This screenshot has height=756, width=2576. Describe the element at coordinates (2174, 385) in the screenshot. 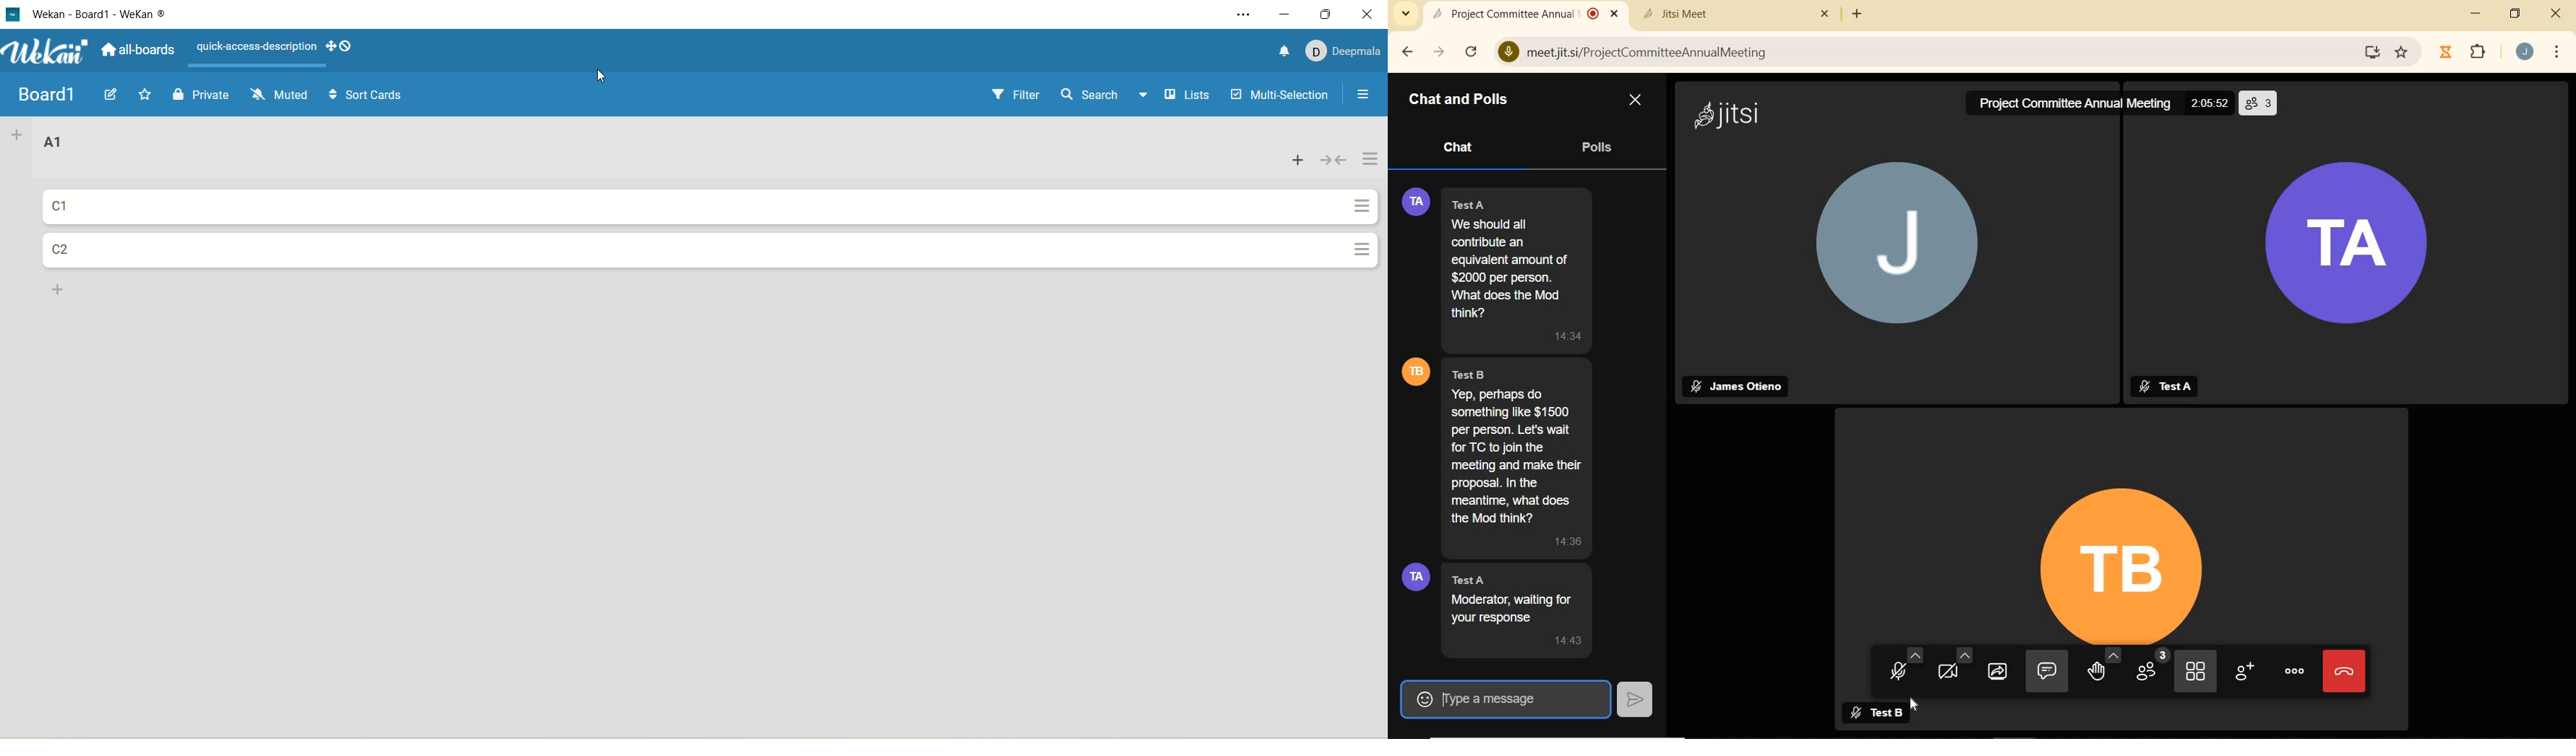

I see `Test A` at that location.